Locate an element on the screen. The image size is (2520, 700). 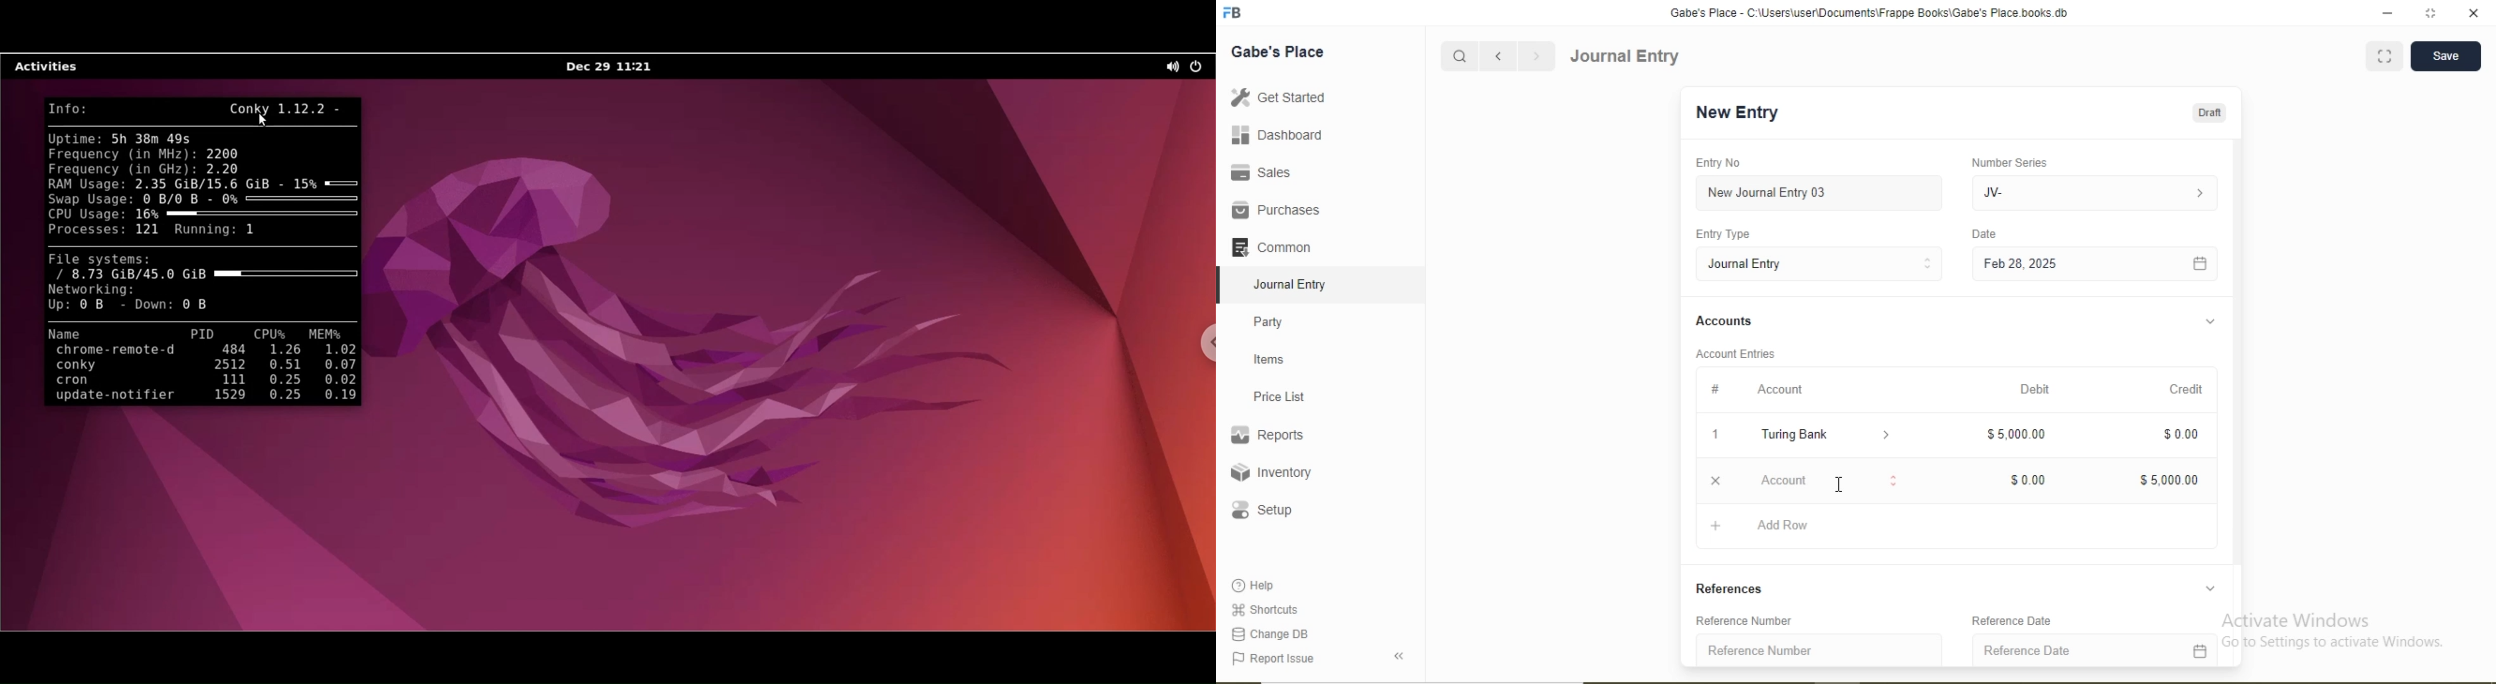
Backward is located at coordinates (1498, 57).